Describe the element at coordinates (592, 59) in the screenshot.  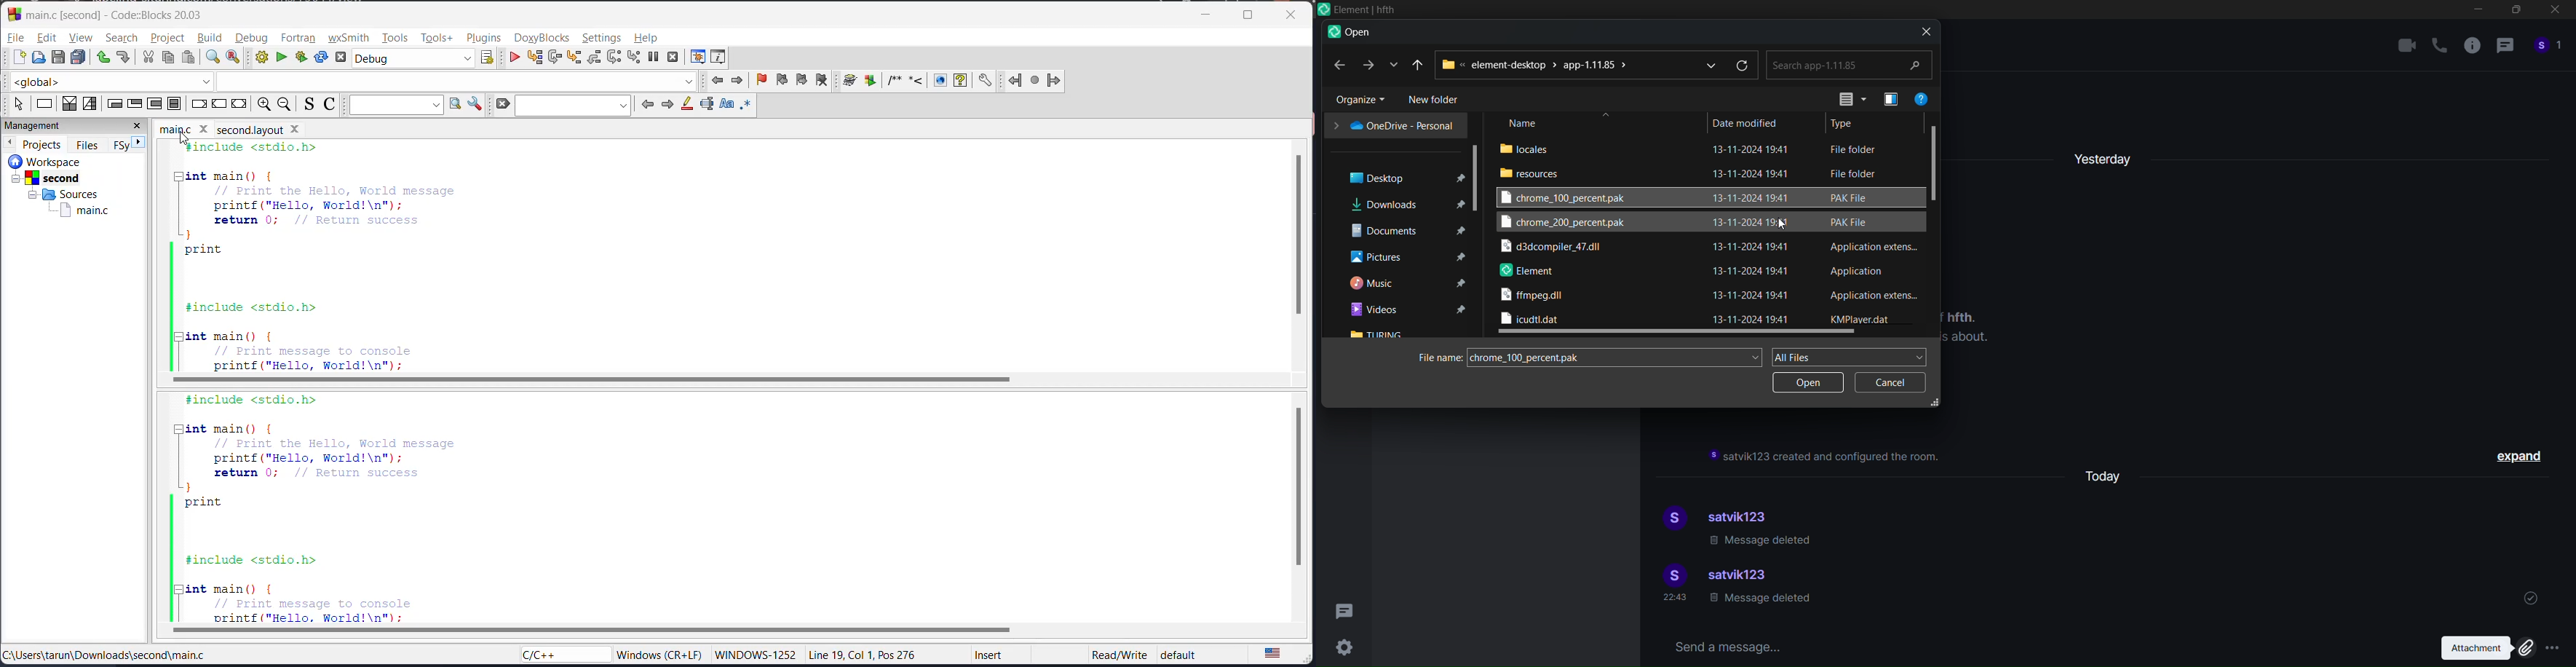
I see `step out` at that location.